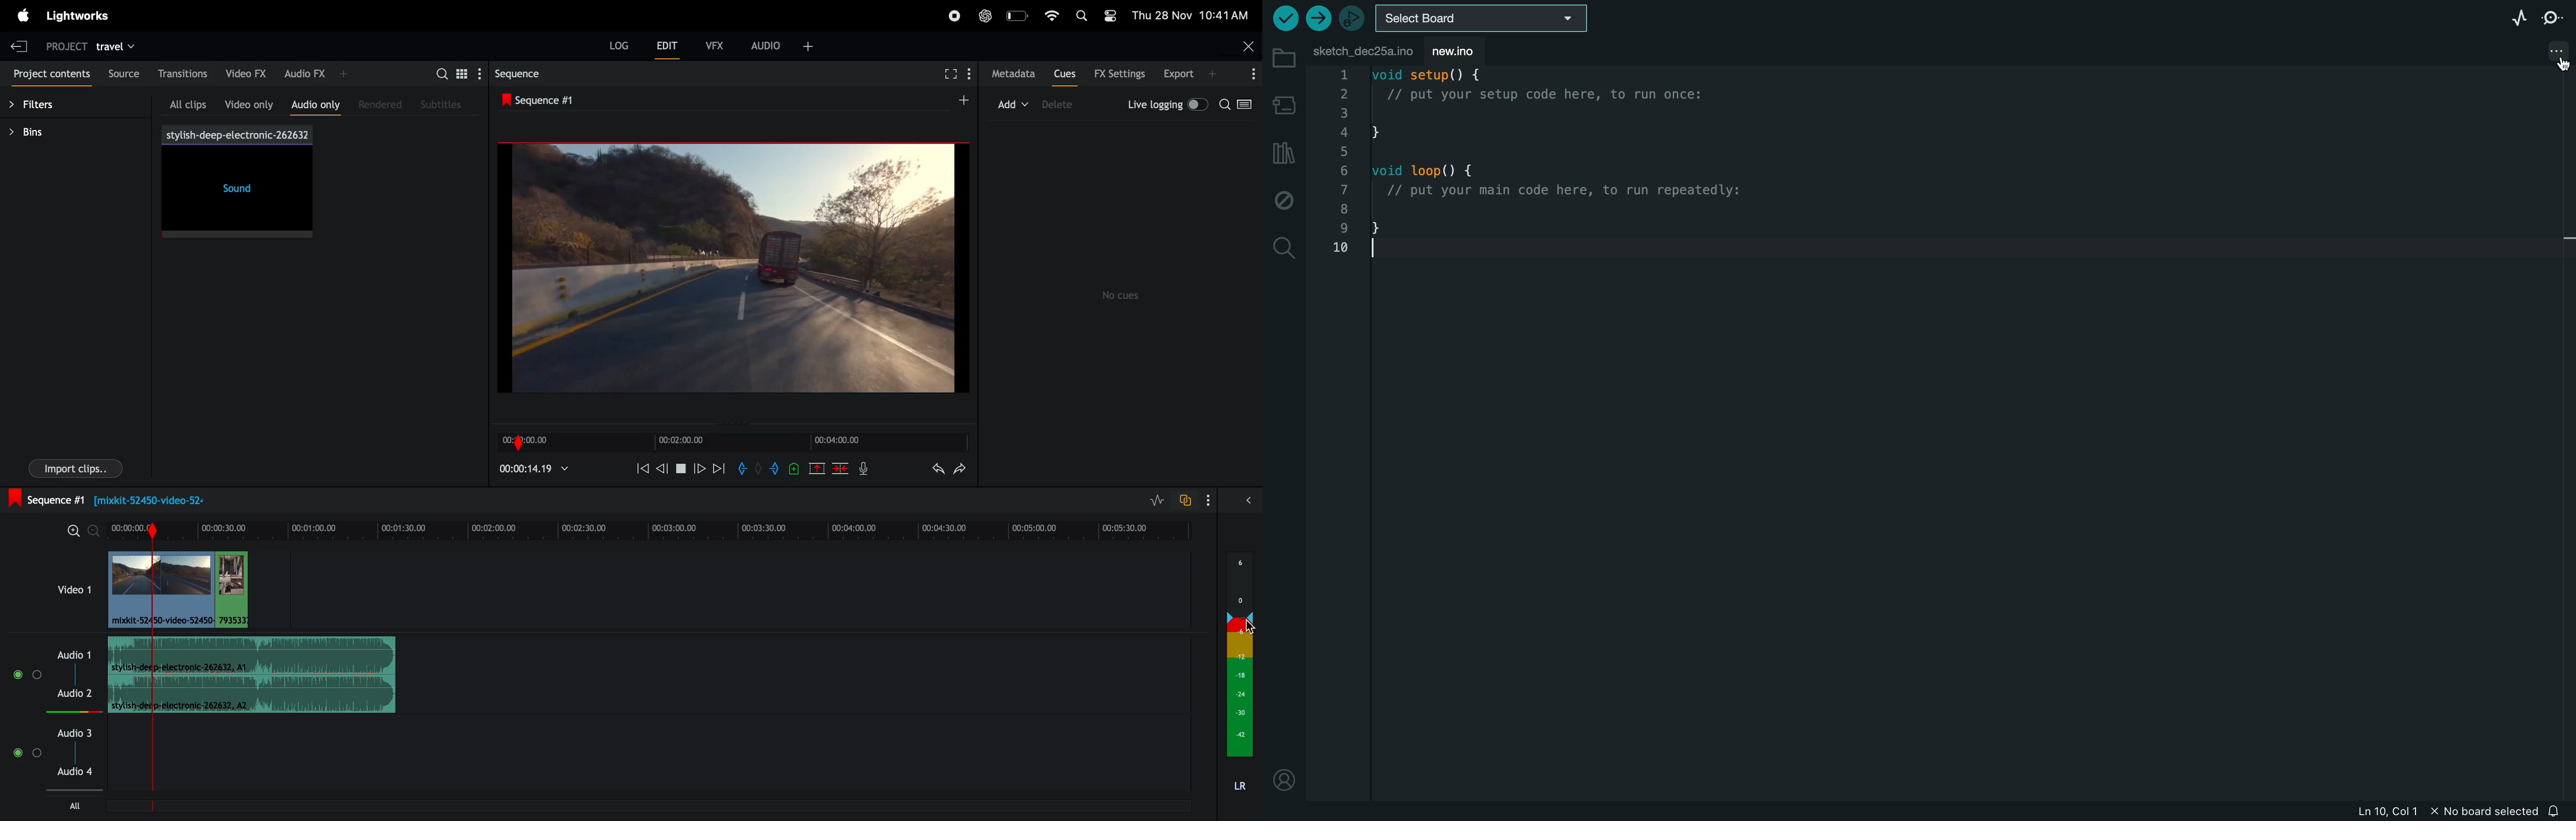  I want to click on move forward, so click(720, 467).